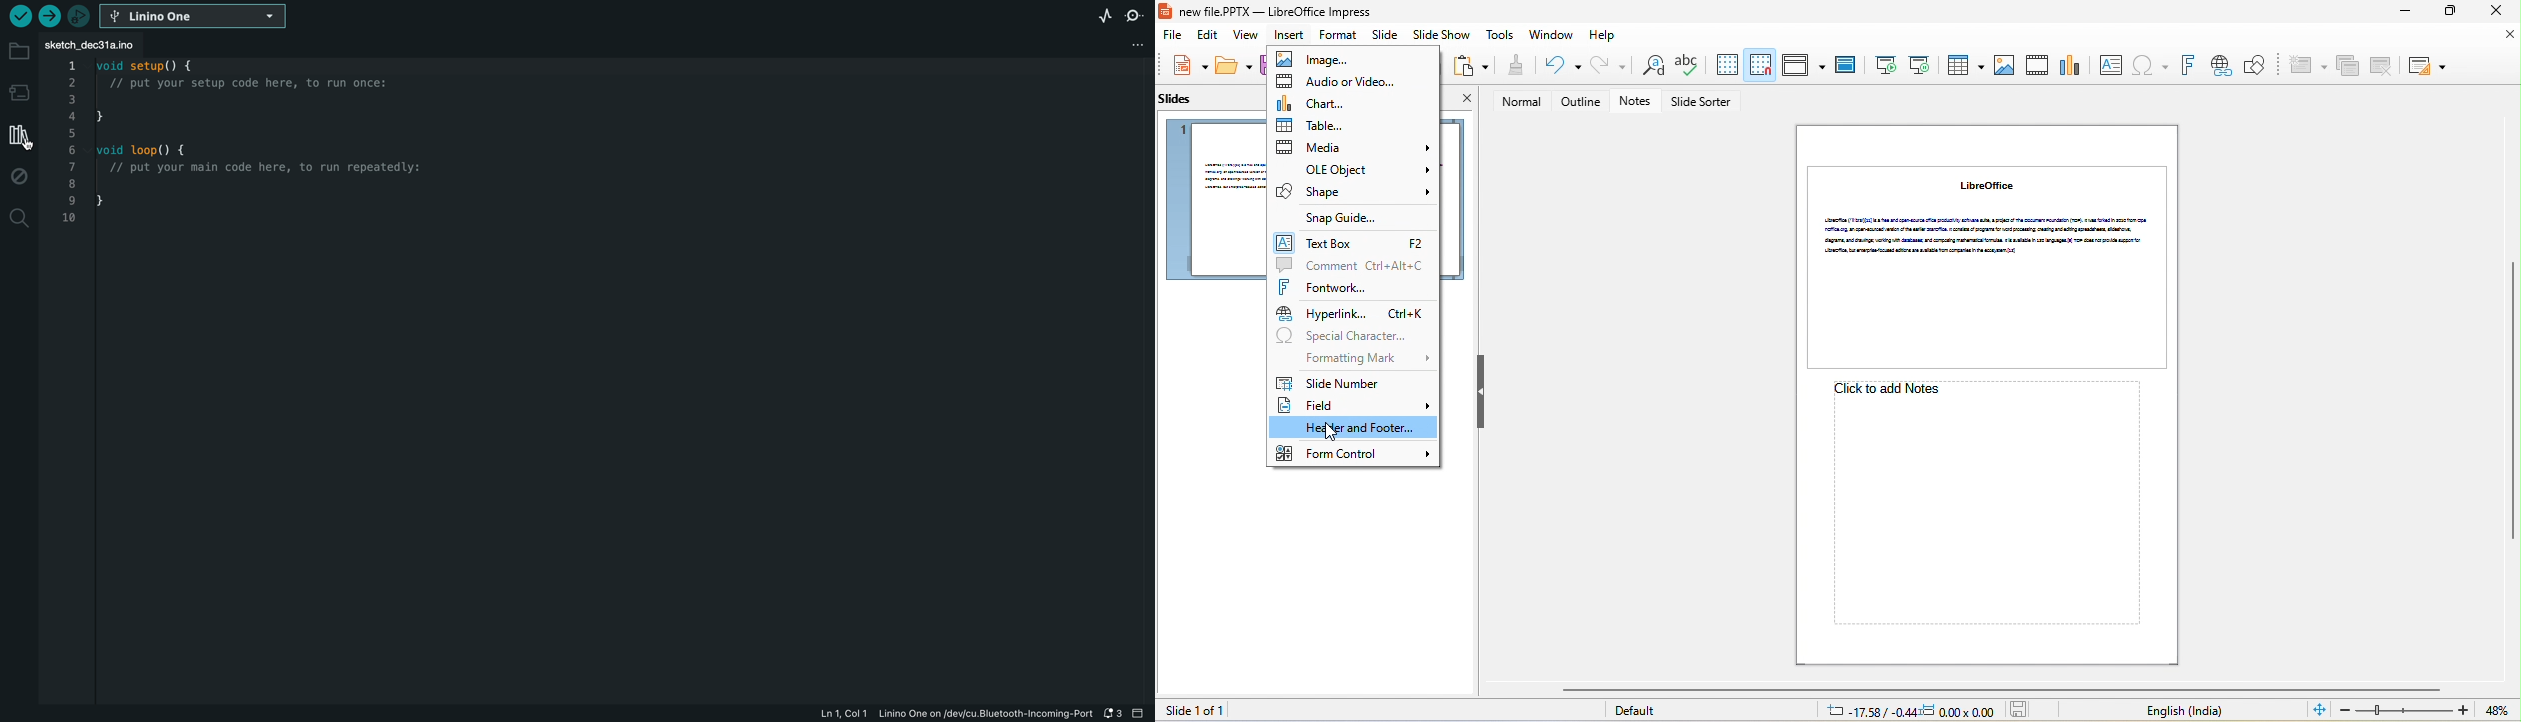 The height and width of the screenshot is (728, 2548). What do you see at coordinates (1354, 168) in the screenshot?
I see `ole object` at bounding box center [1354, 168].